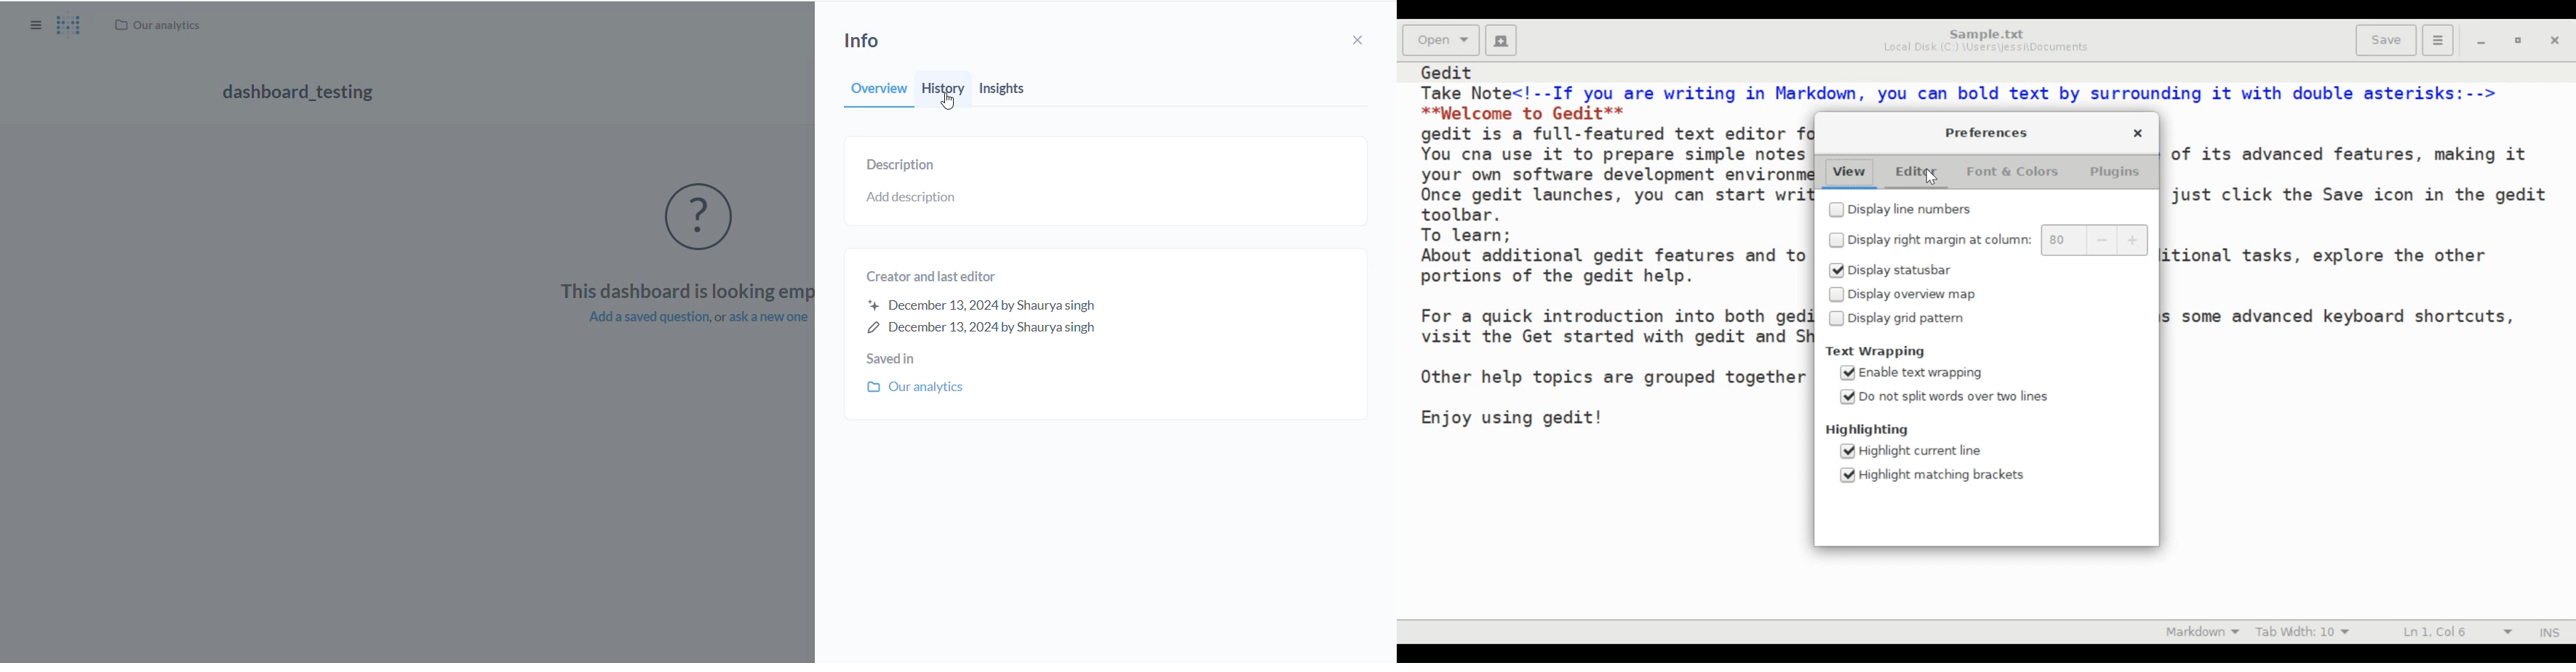  I want to click on decrease margin, so click(2104, 239).